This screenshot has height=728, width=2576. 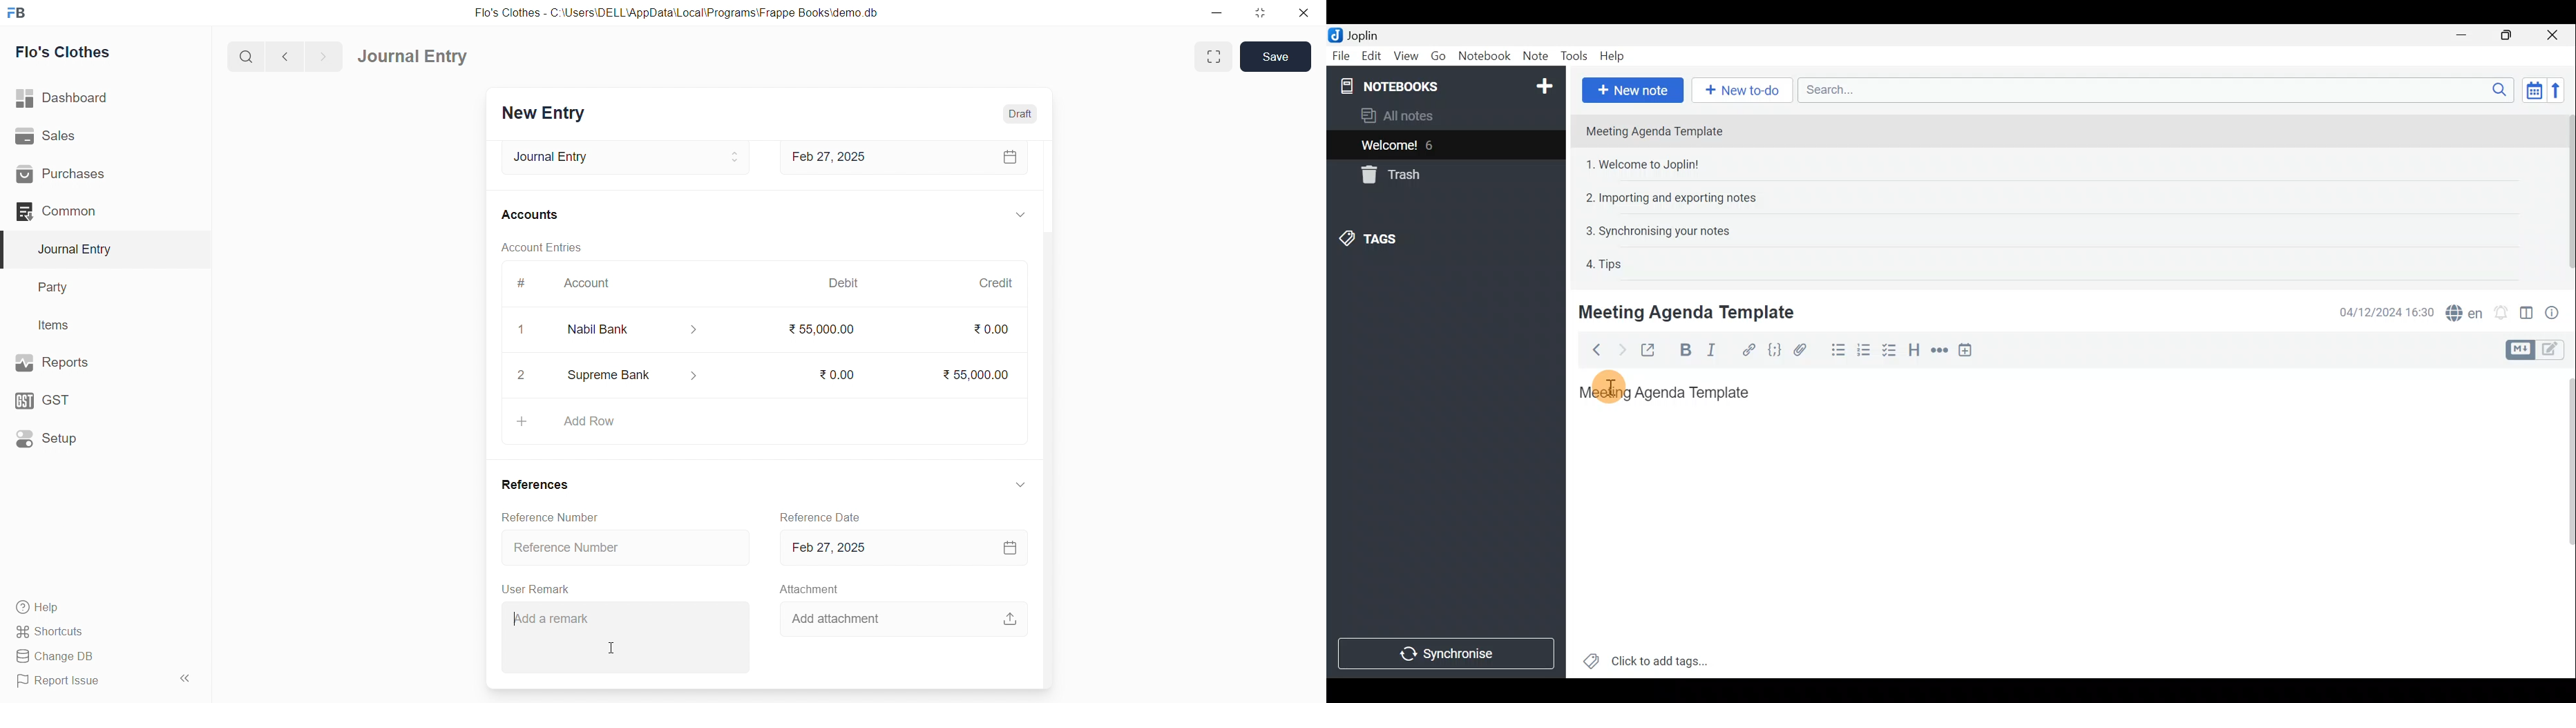 I want to click on VERTICAL SCROLL BAR, so click(x=1046, y=414).